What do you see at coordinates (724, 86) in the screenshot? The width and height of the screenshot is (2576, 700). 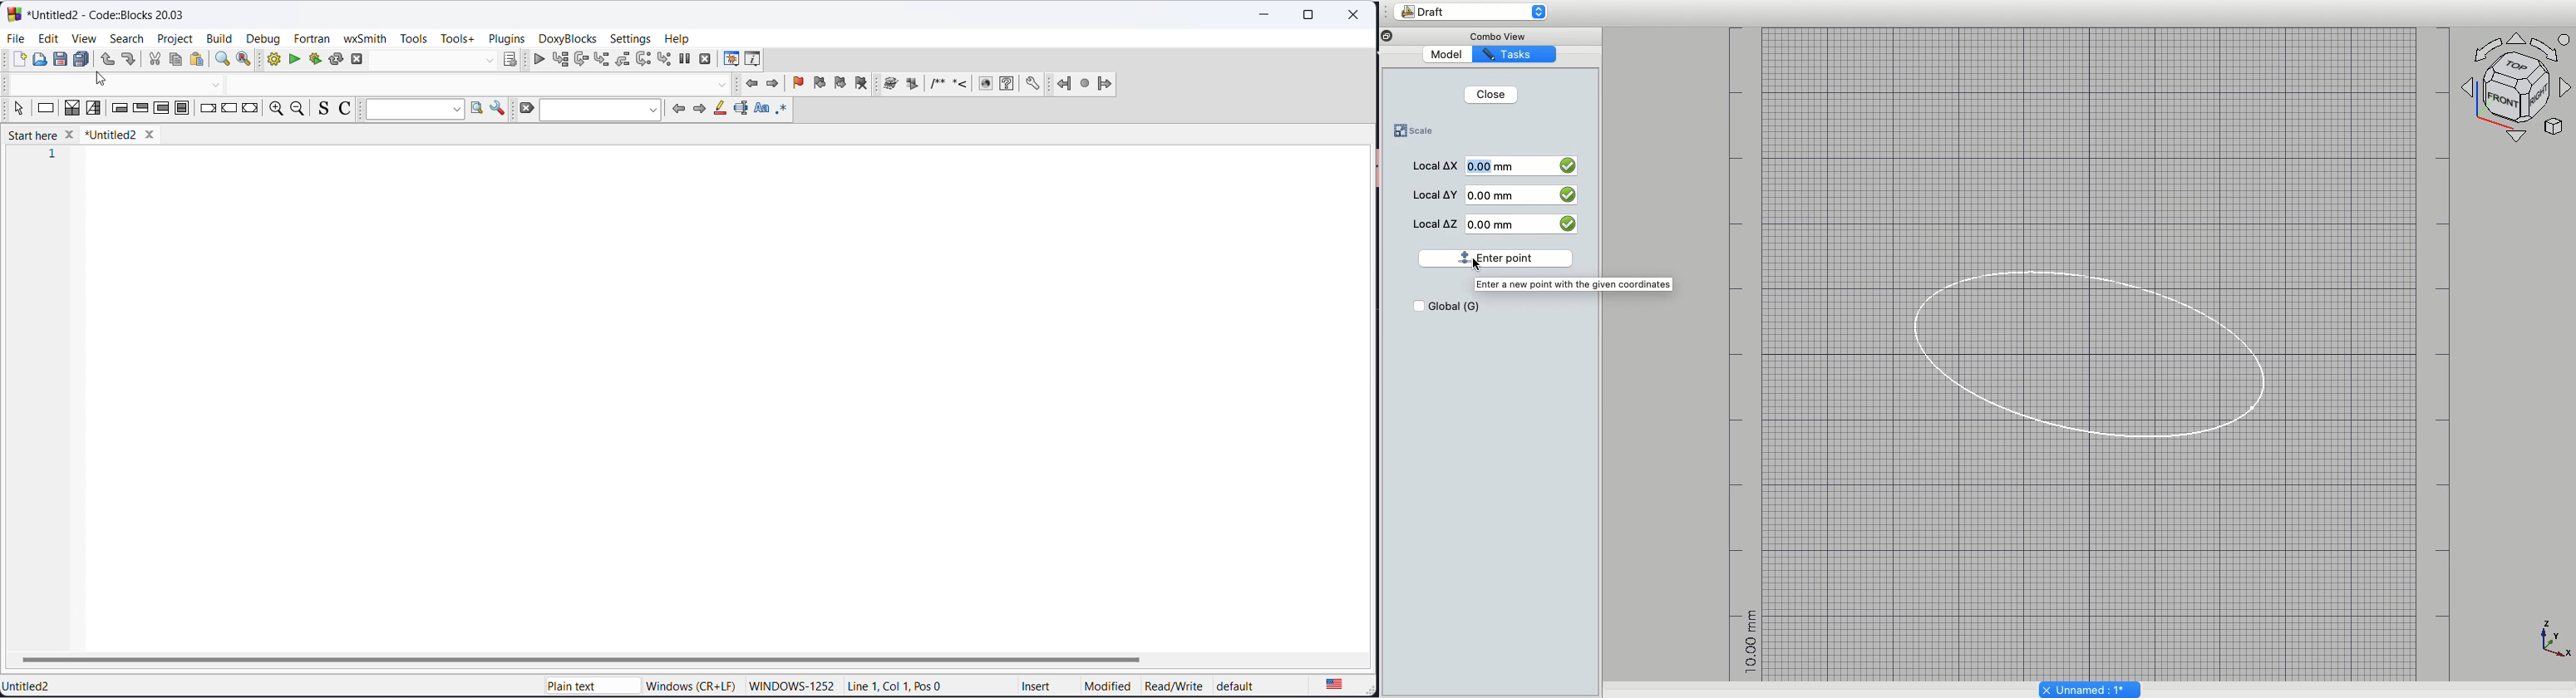 I see `dropdown button` at bounding box center [724, 86].